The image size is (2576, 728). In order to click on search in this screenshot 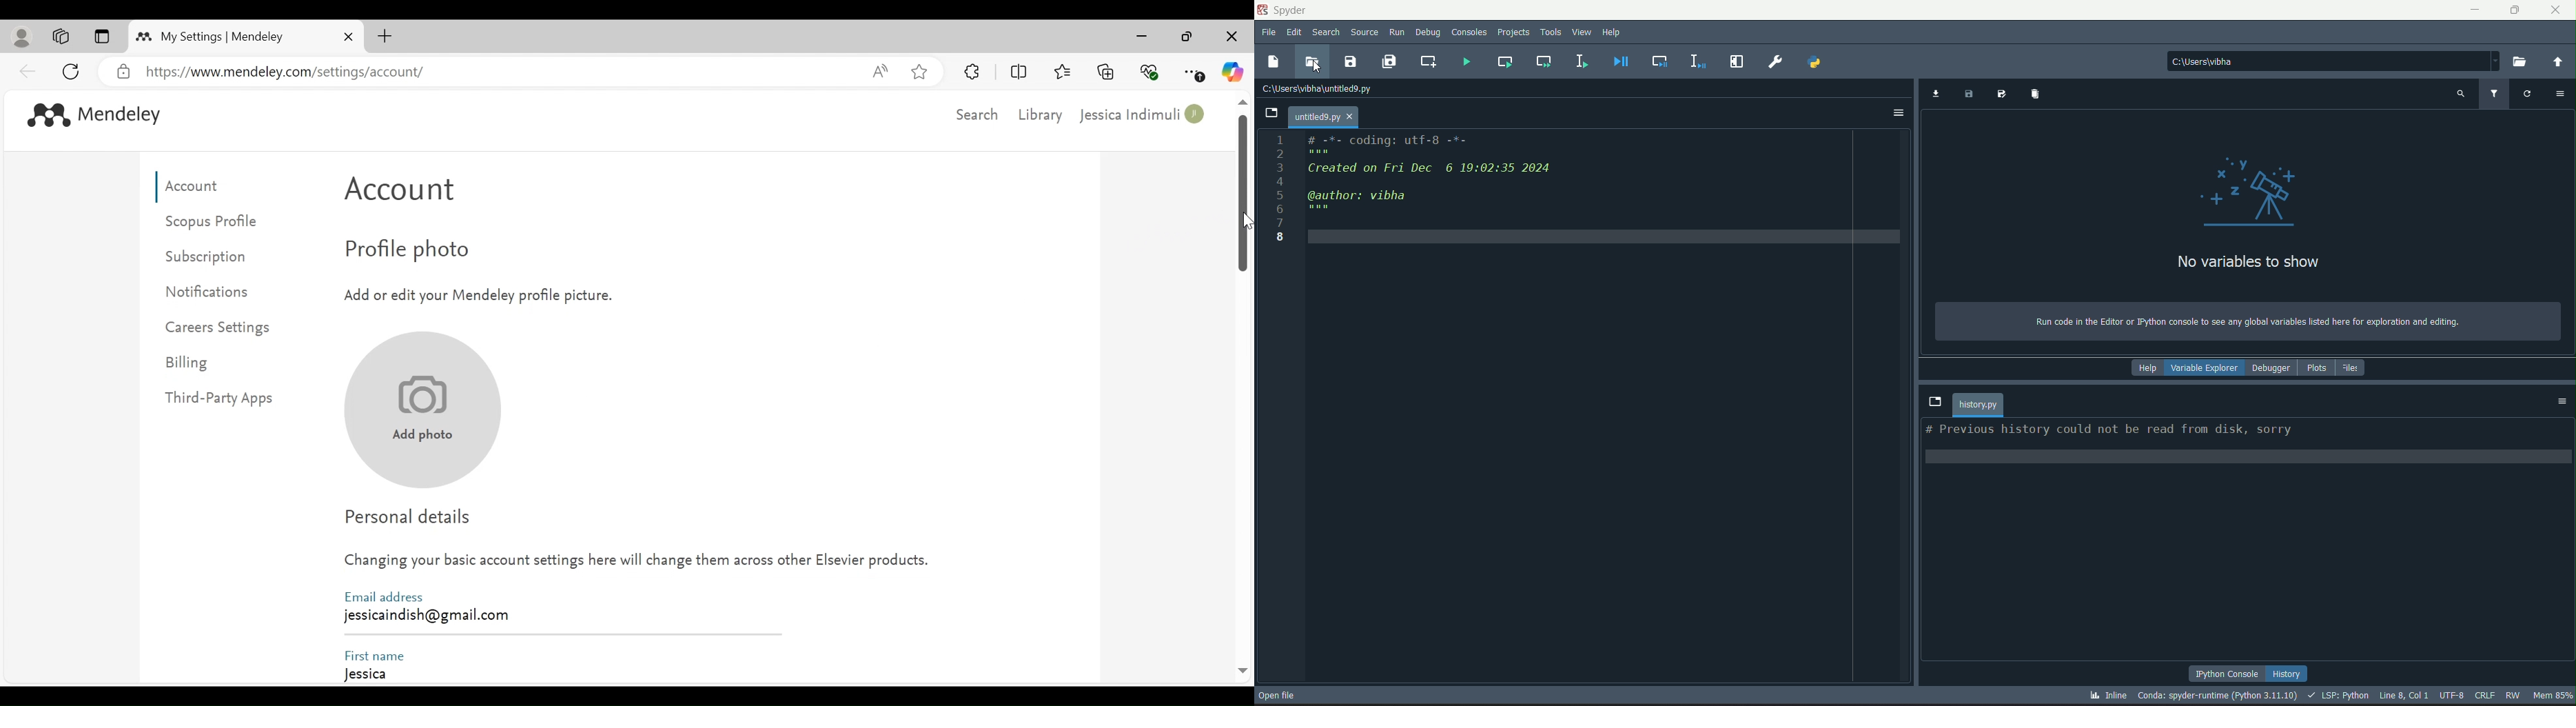, I will do `click(1327, 33)`.